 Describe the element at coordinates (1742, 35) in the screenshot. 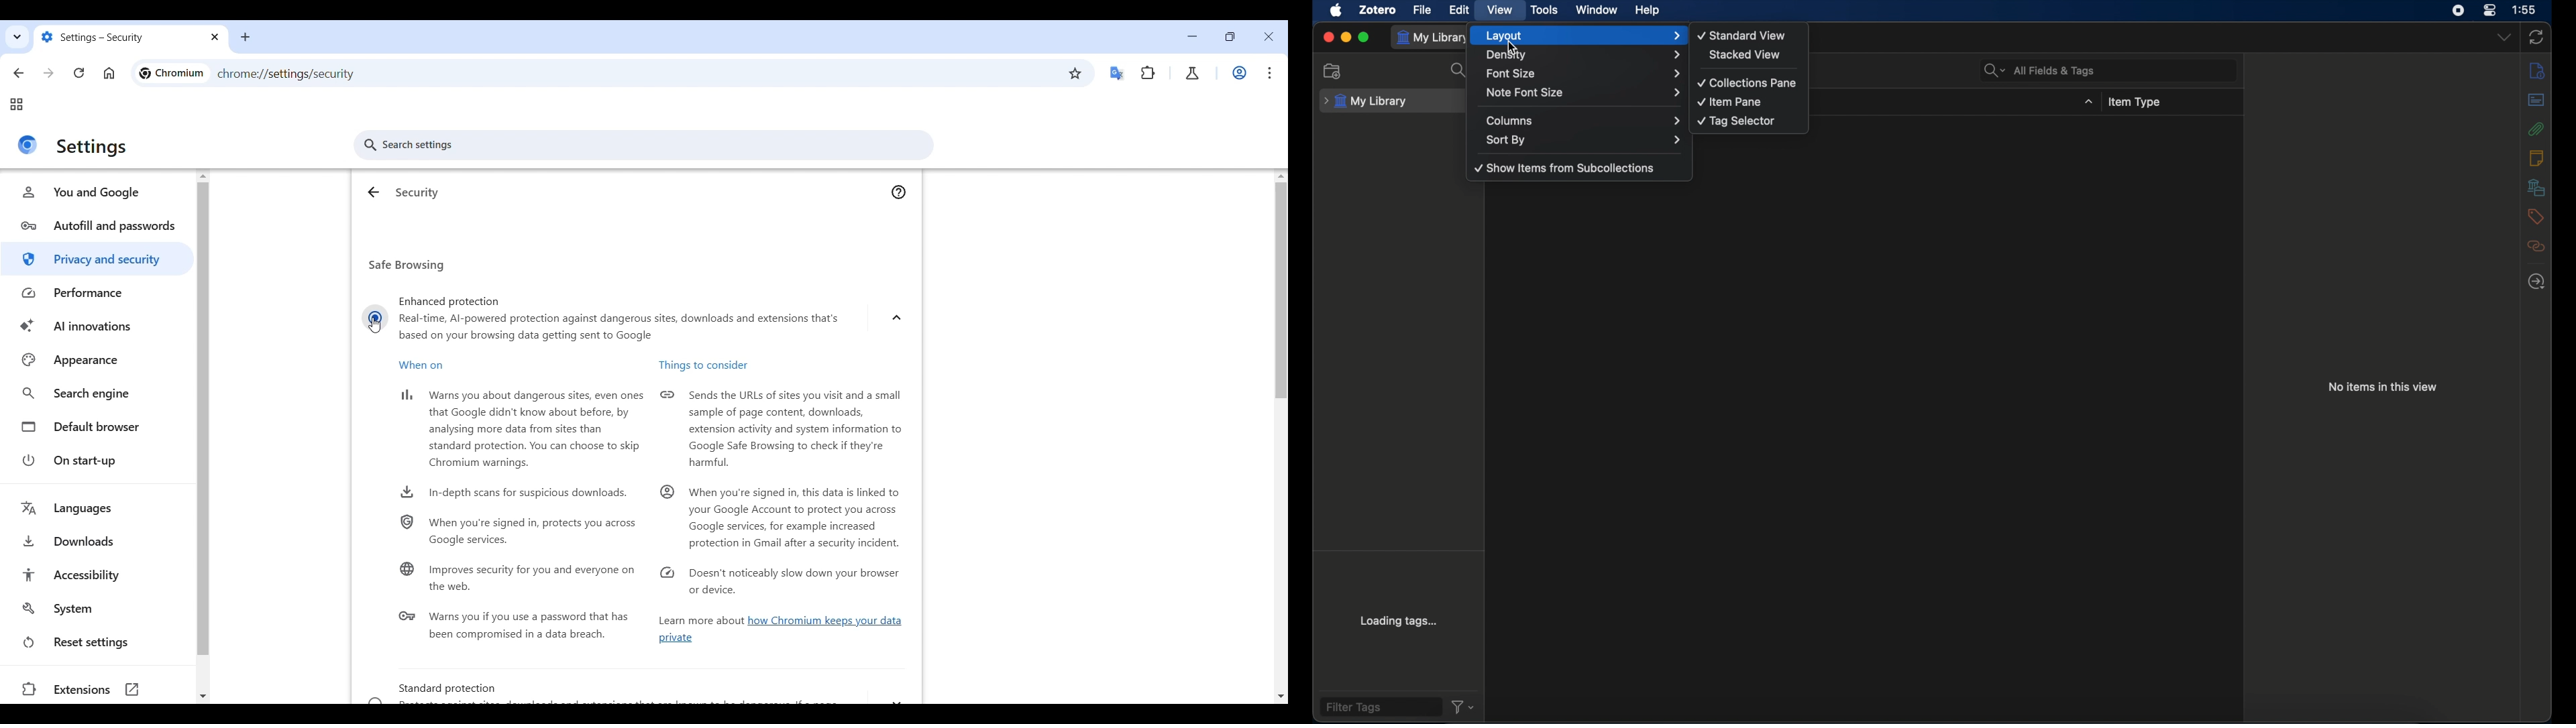

I see `standard view` at that location.